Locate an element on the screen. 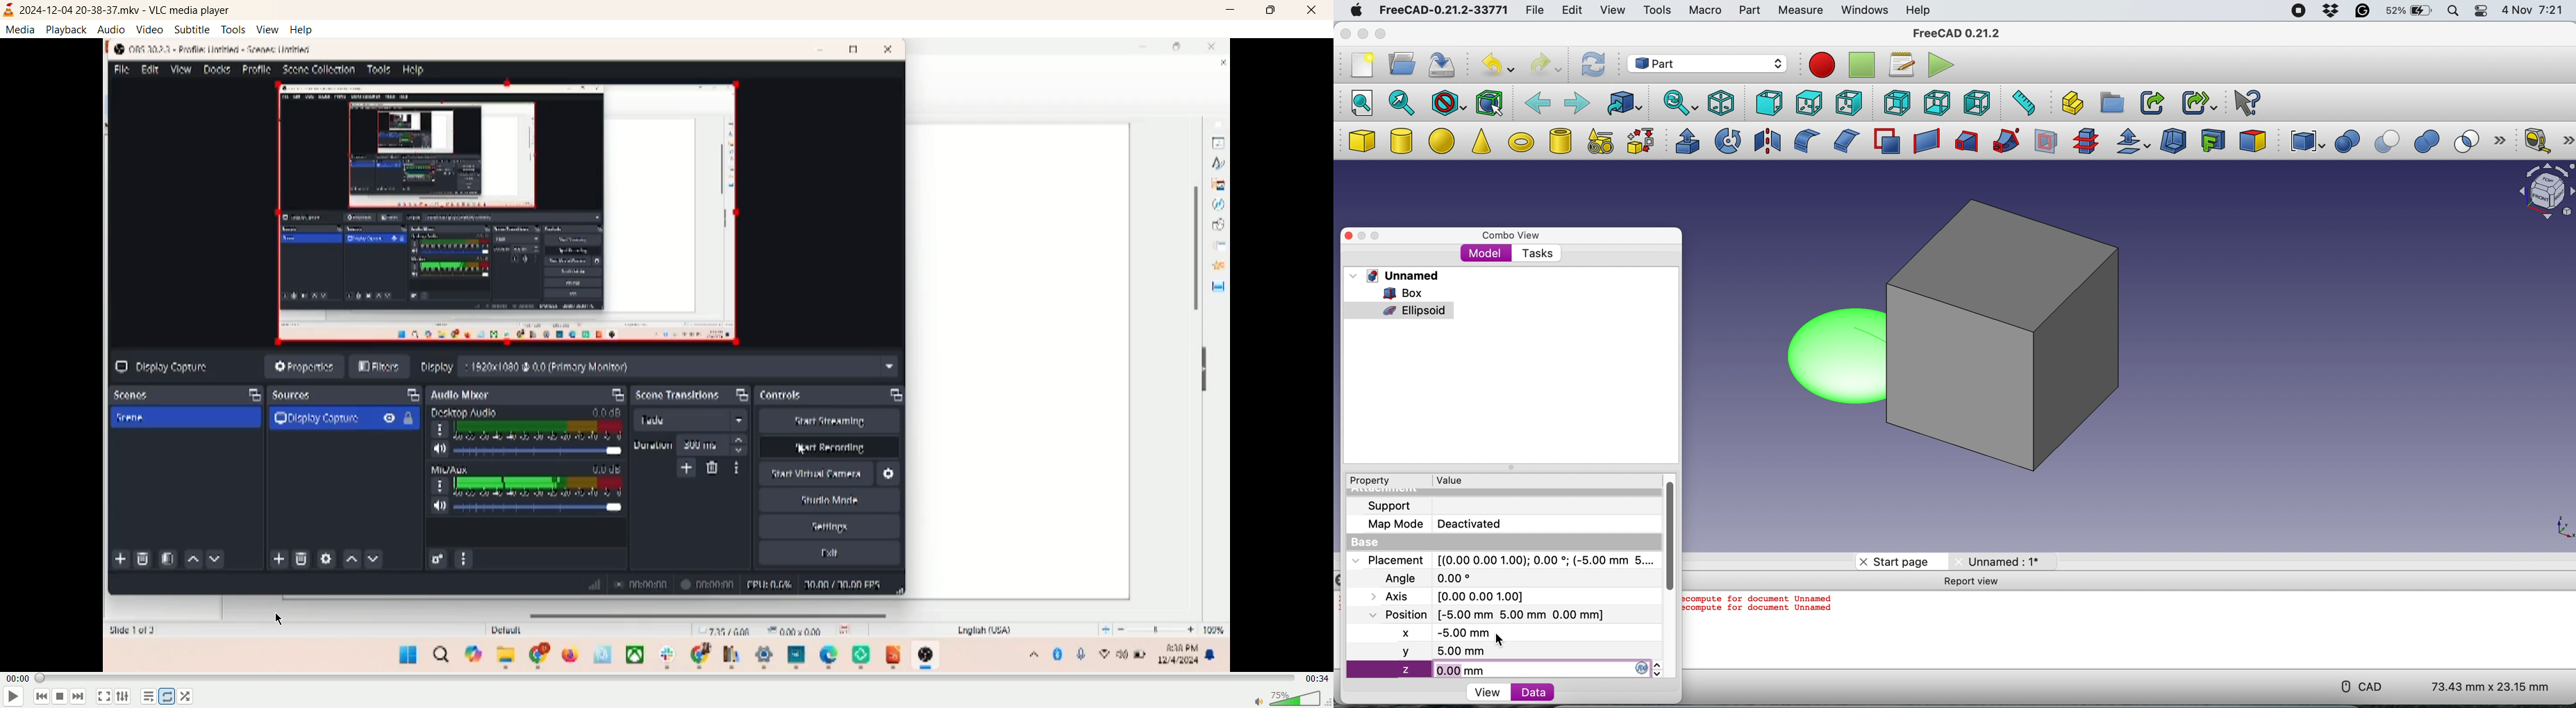 This screenshot has width=2576, height=728. Angle 0.00 degree is located at coordinates (1426, 577).